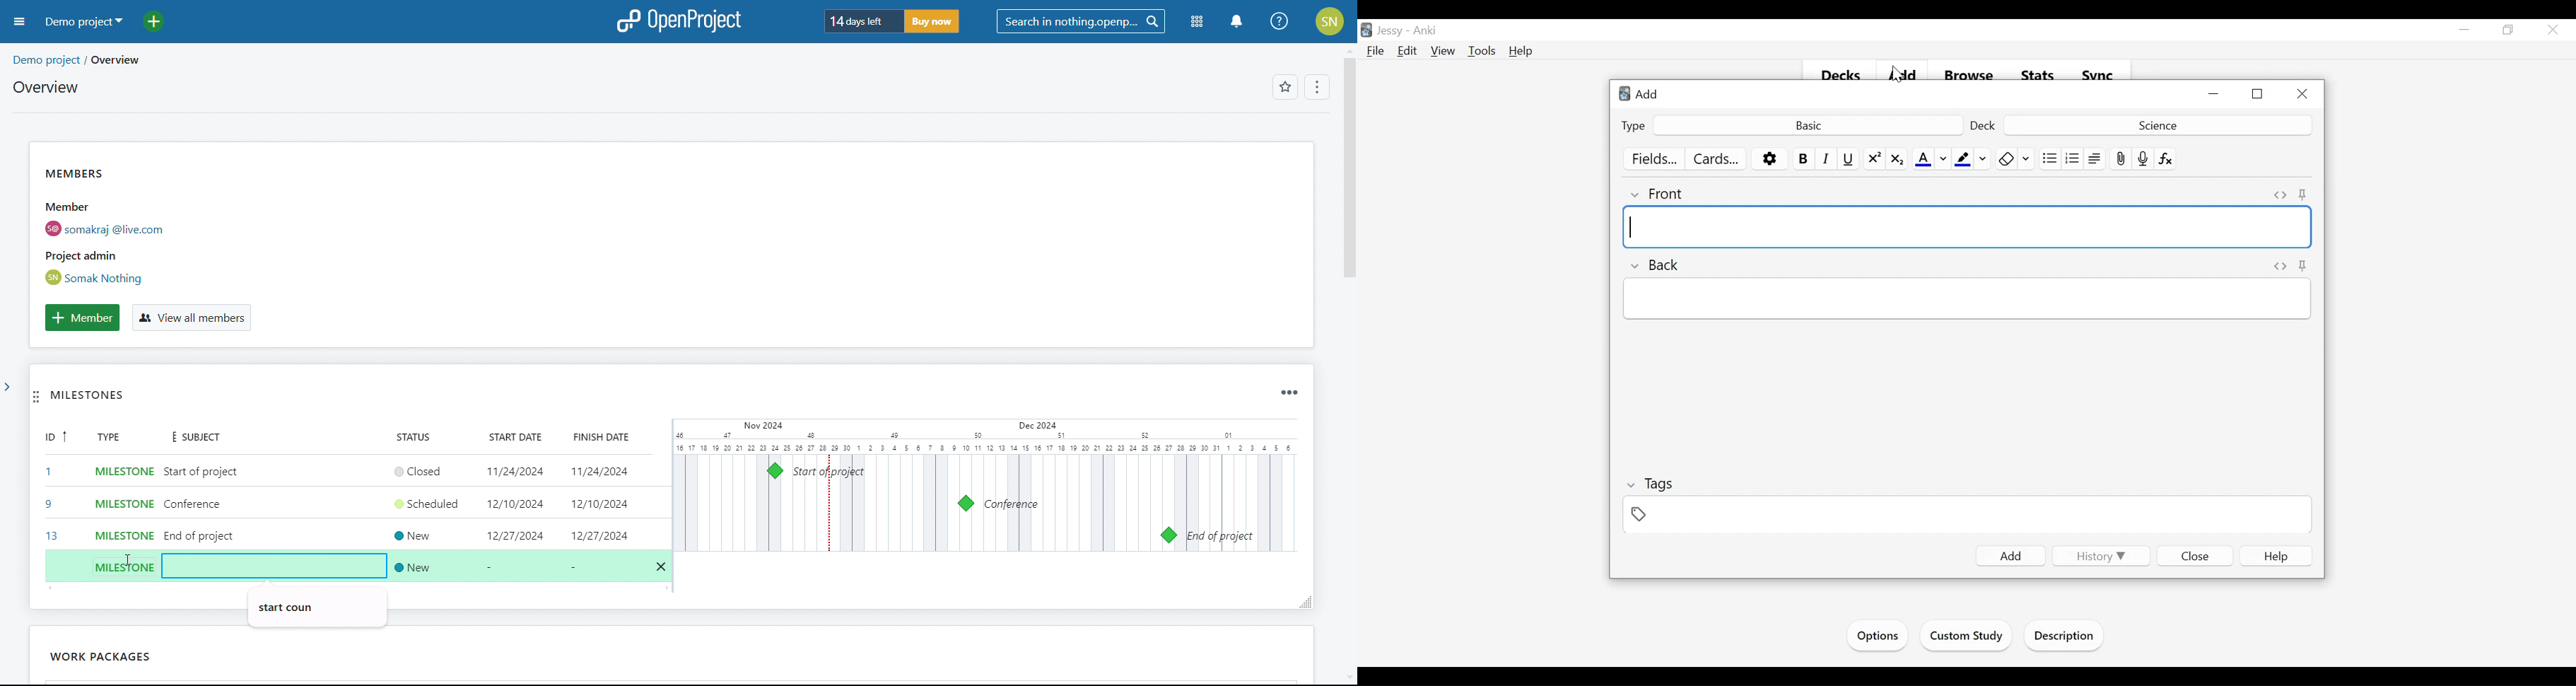  Describe the element at coordinates (2067, 637) in the screenshot. I see `Description` at that location.